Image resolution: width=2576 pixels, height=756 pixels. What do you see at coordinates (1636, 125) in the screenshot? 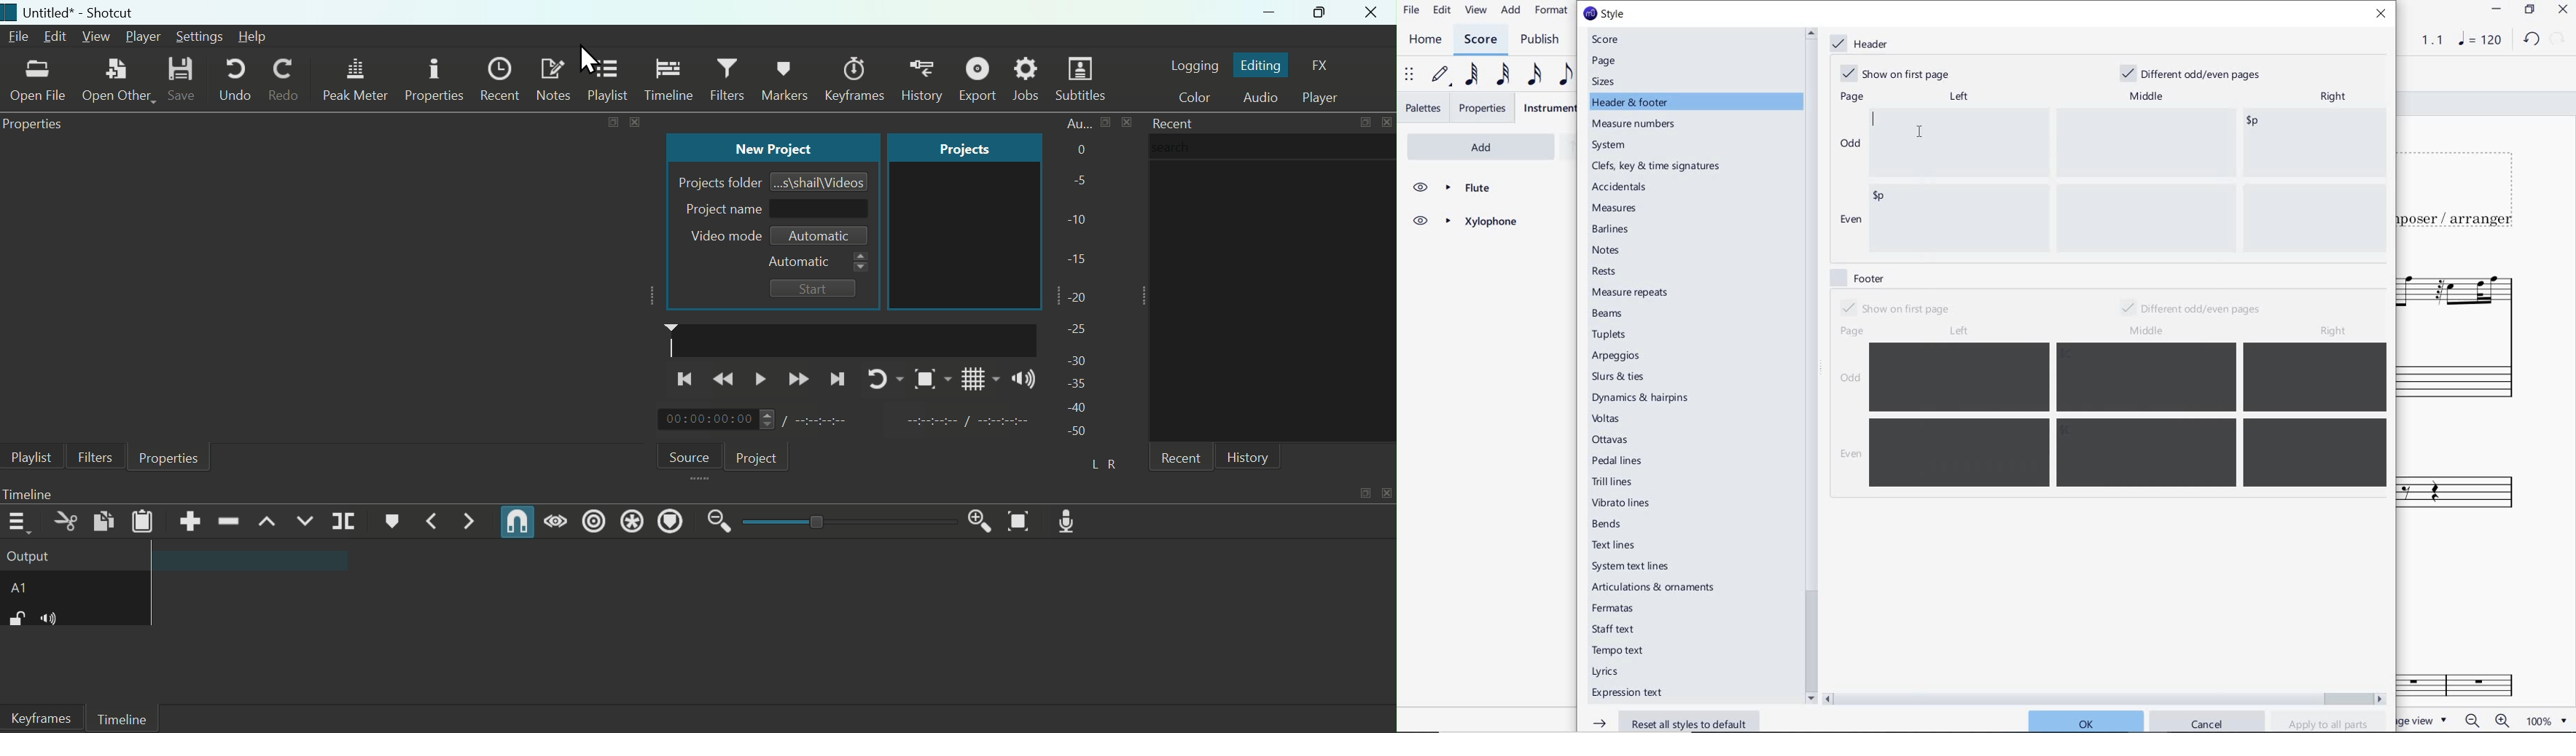
I see `measure numbers` at bounding box center [1636, 125].